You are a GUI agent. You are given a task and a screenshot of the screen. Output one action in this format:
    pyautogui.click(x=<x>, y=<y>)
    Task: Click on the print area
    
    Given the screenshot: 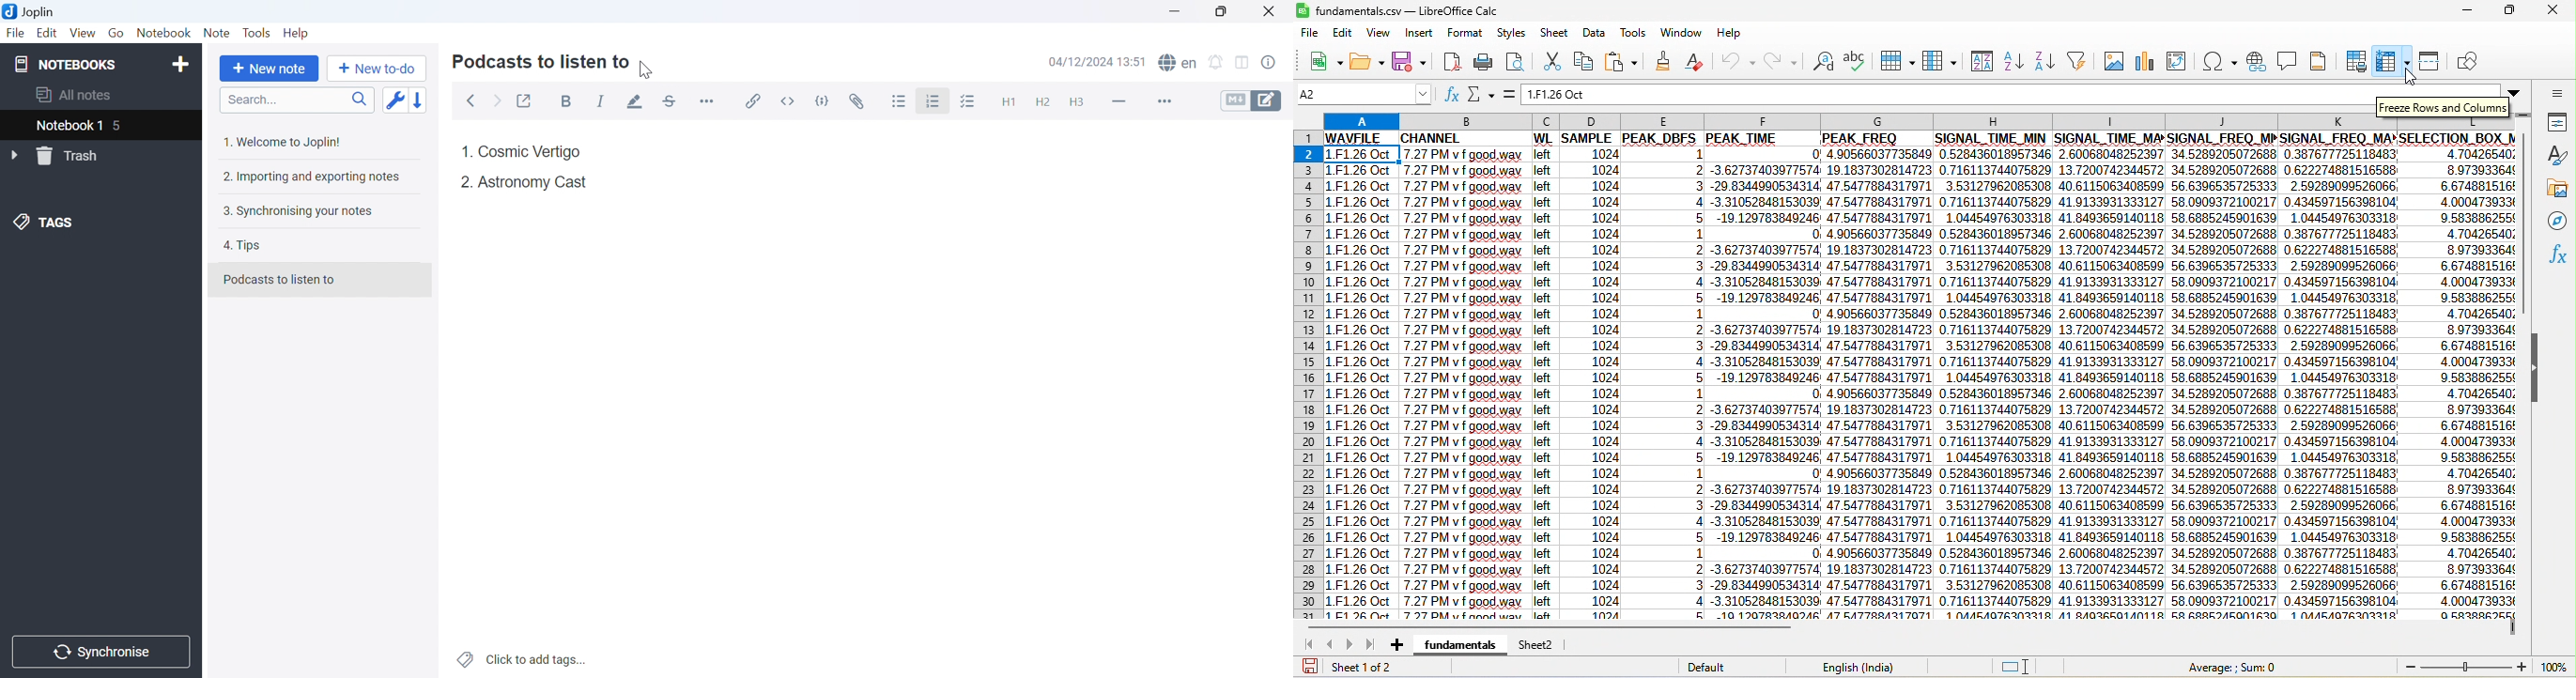 What is the action you would take?
    pyautogui.click(x=2358, y=62)
    